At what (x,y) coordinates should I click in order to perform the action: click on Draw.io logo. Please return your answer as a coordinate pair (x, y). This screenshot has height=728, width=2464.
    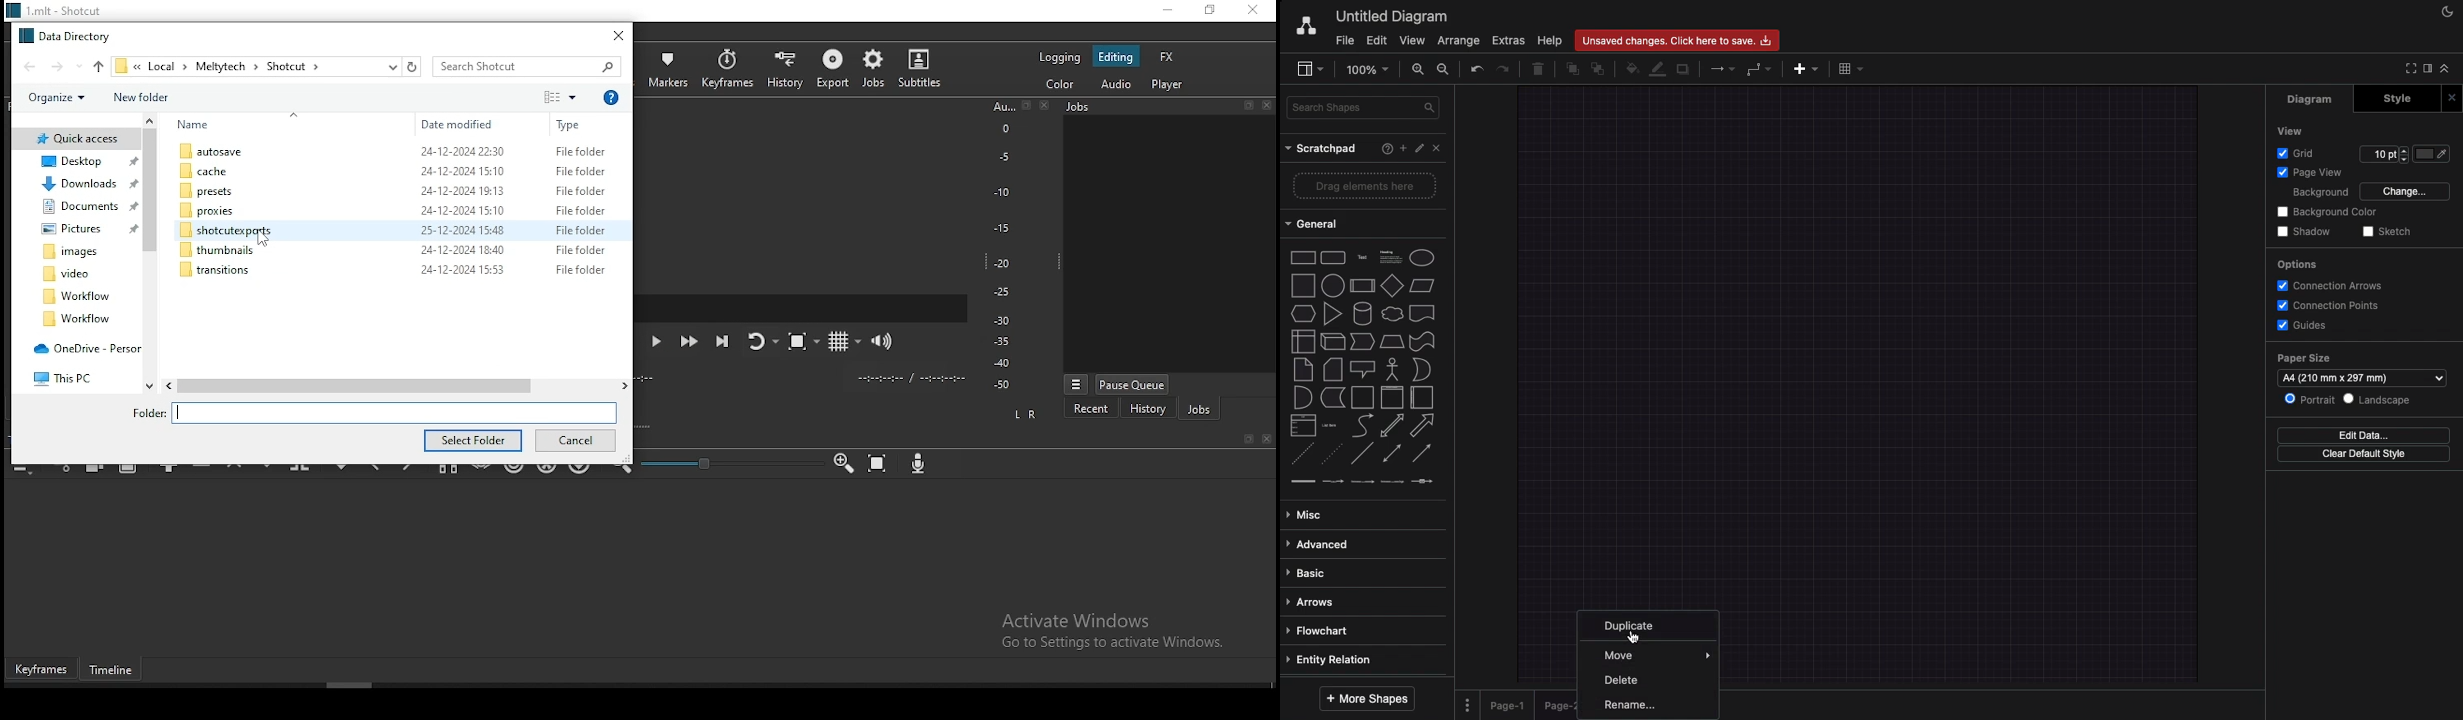
    Looking at the image, I should click on (1306, 27).